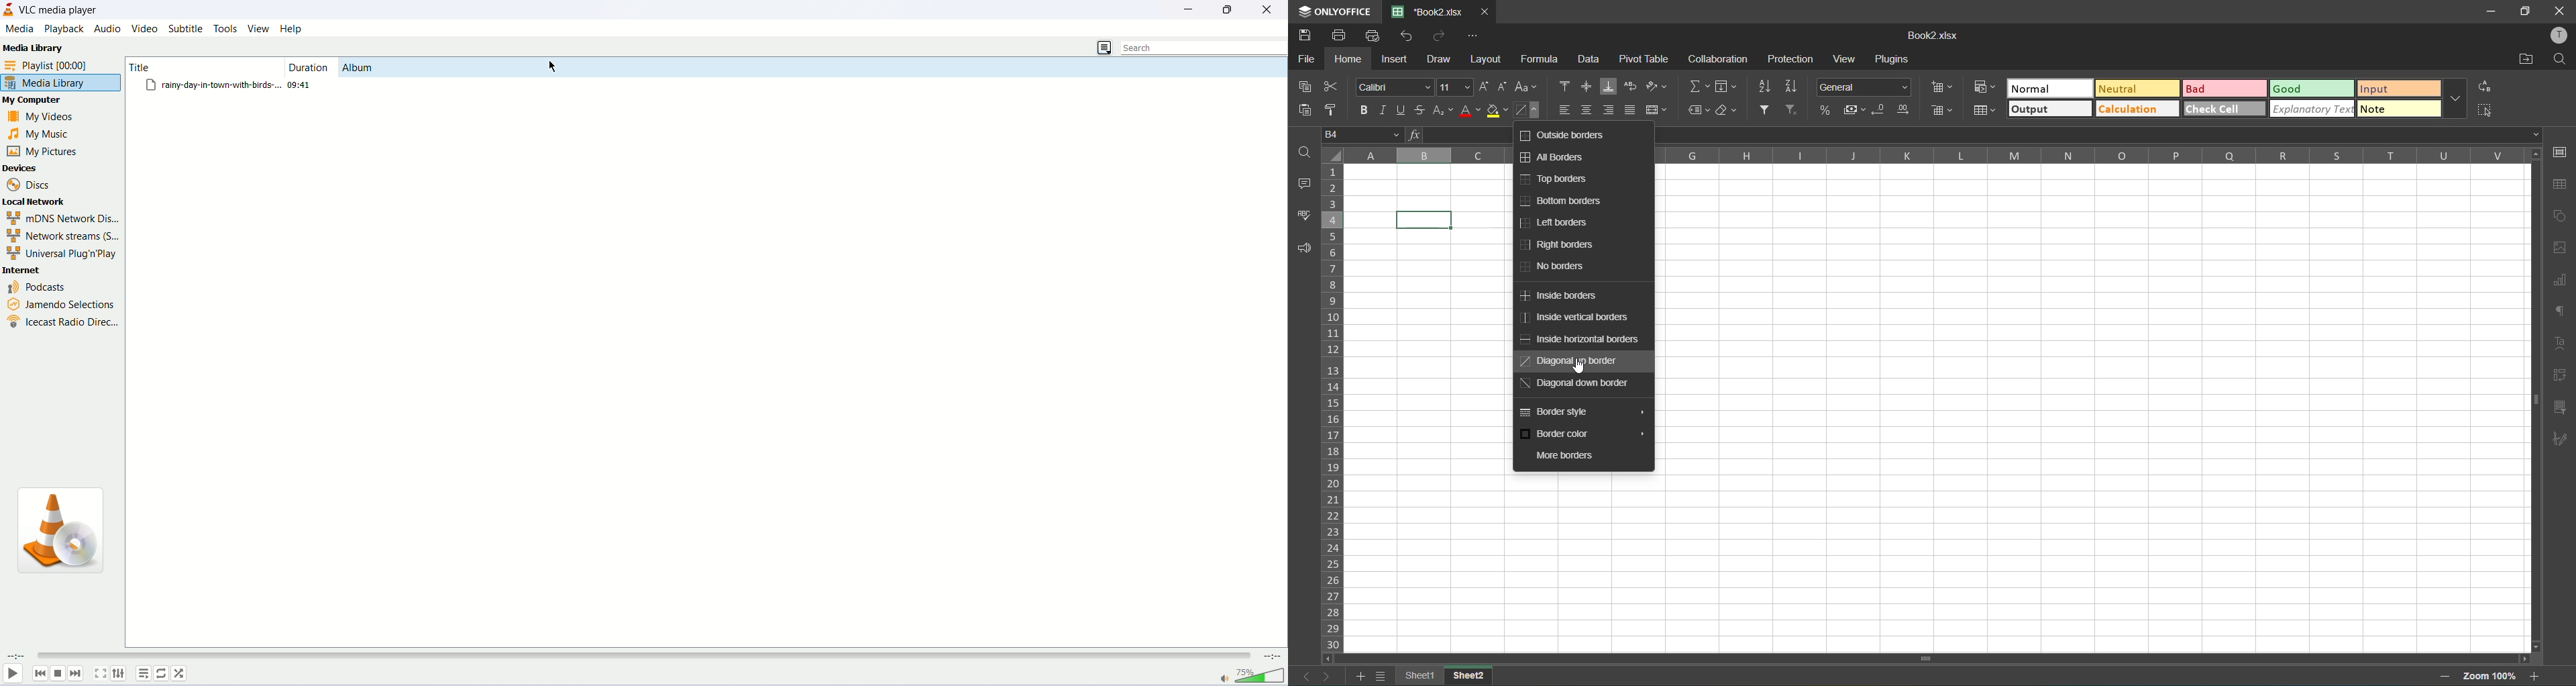 The image size is (2576, 700). I want to click on select all, so click(2485, 109).